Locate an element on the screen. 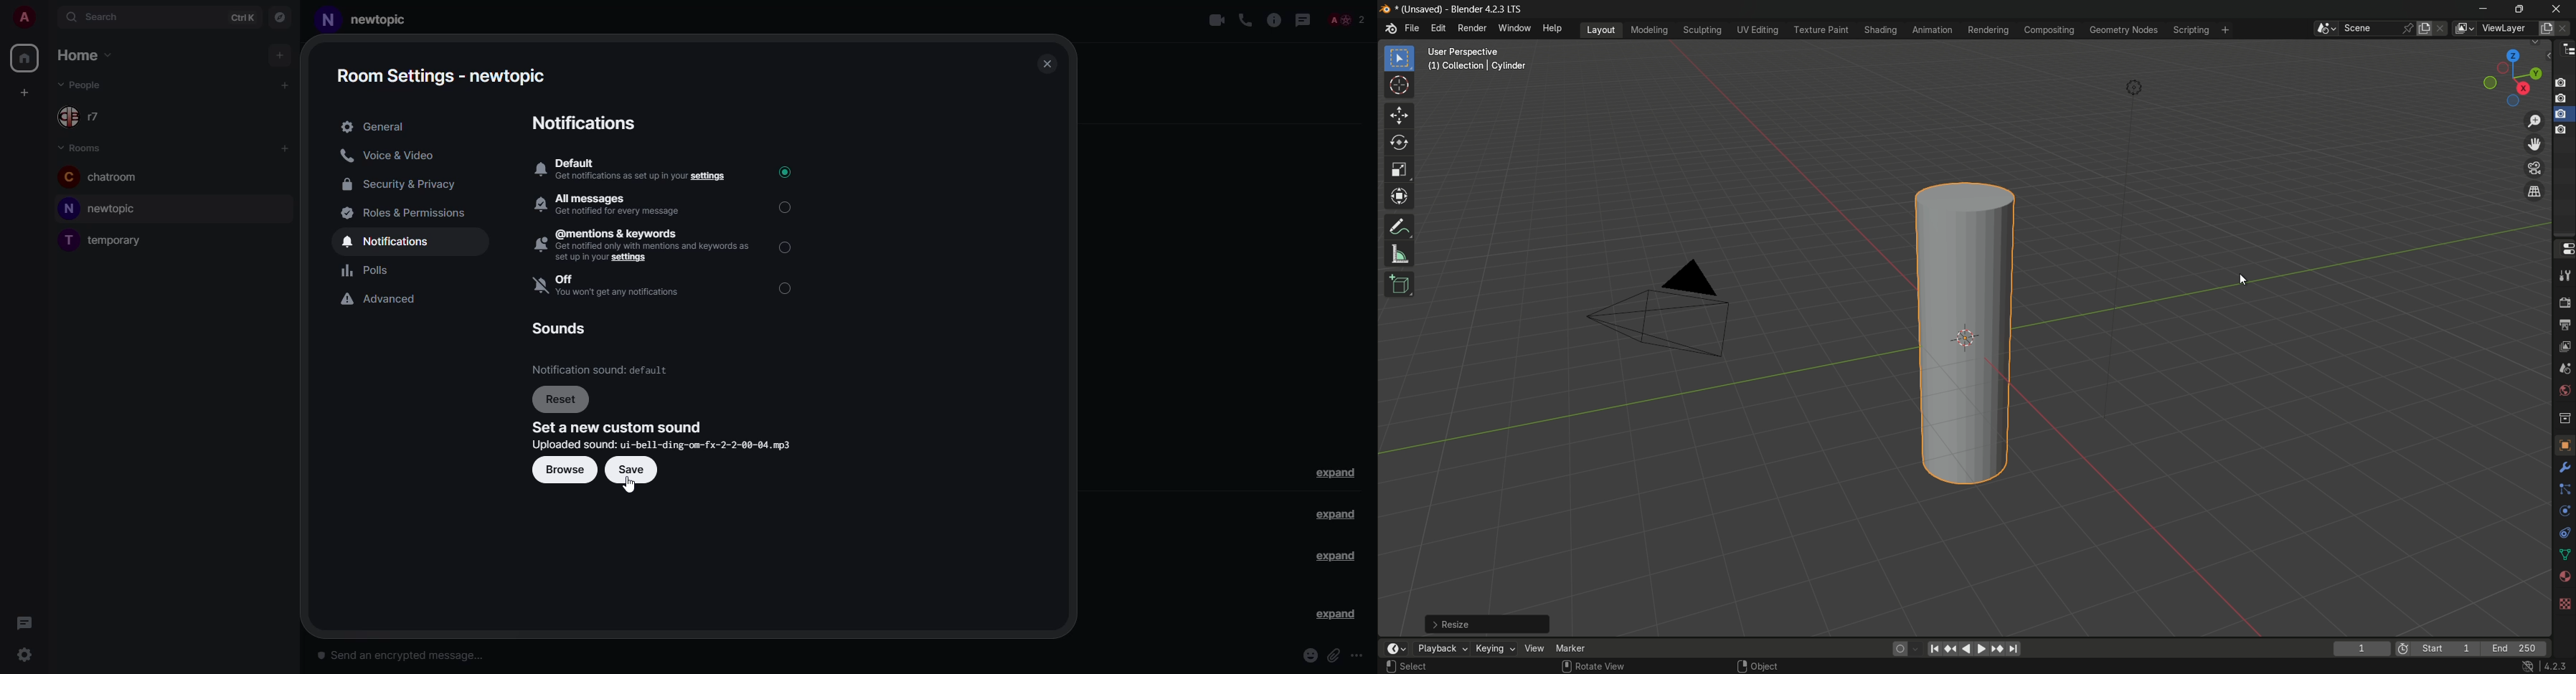  viewLayer is located at coordinates (2504, 29).